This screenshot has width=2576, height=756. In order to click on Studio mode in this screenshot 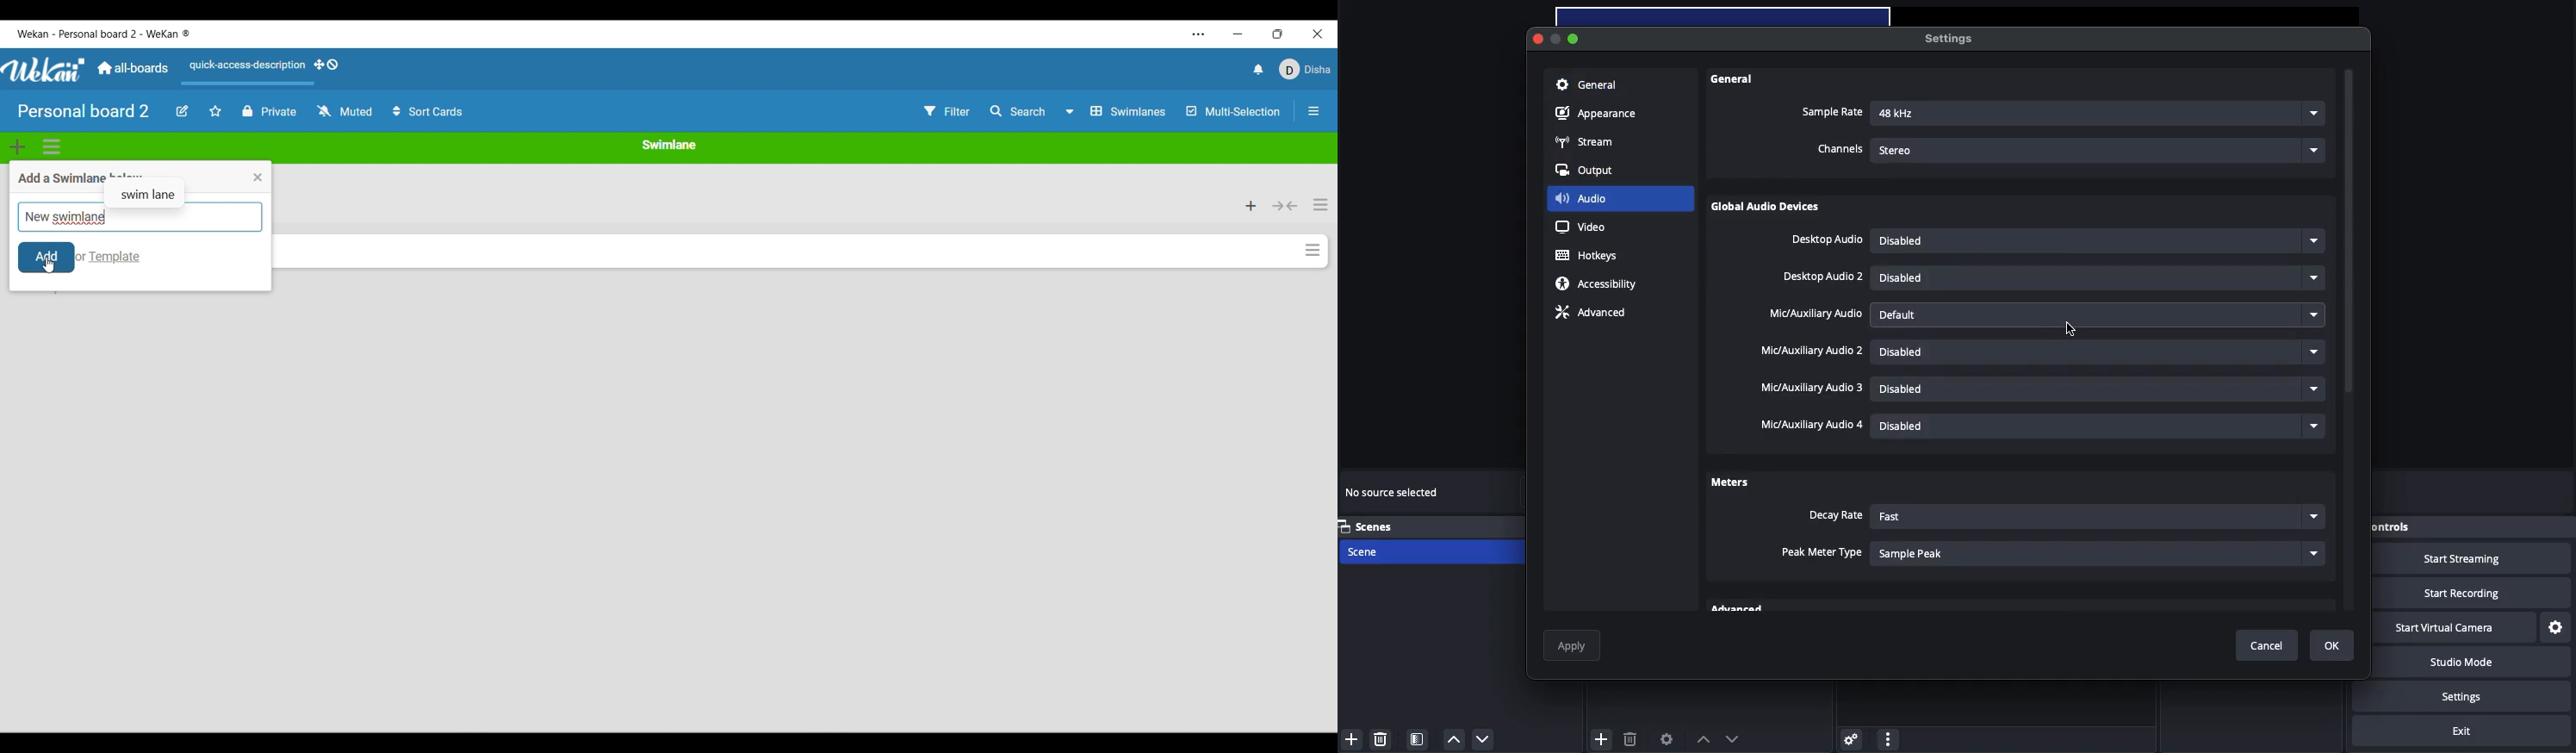, I will do `click(2473, 664)`.